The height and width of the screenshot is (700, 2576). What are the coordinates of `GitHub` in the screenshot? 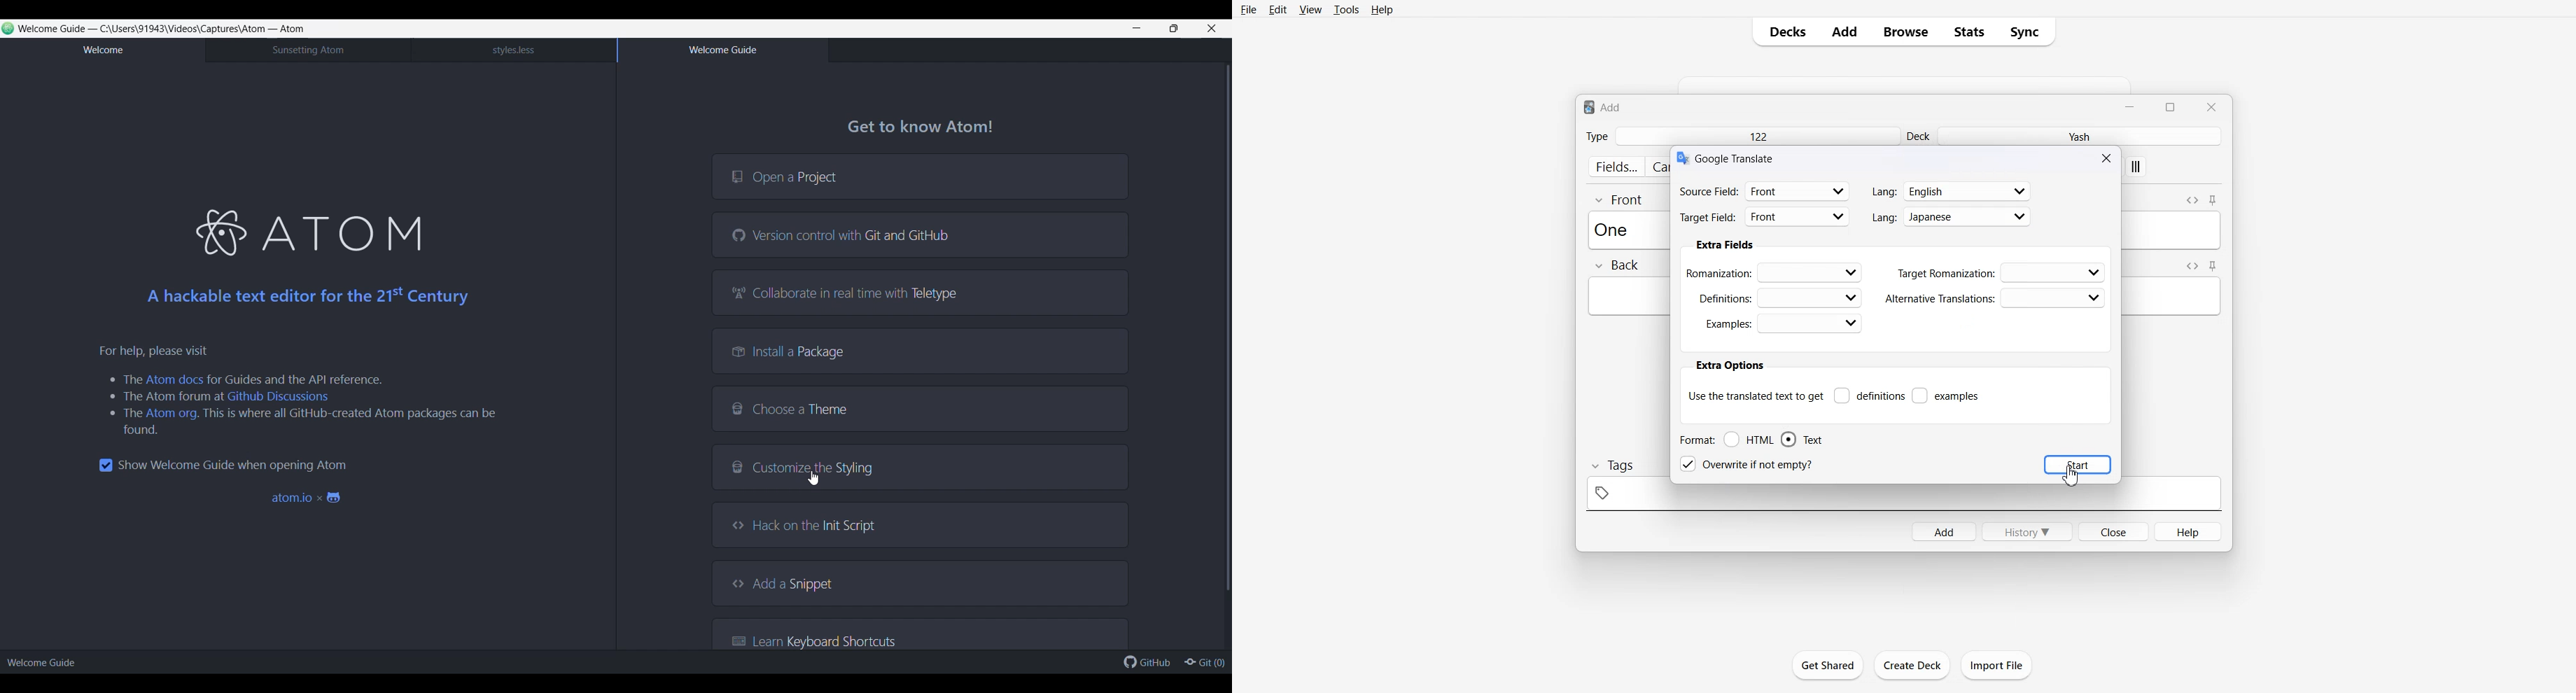 It's located at (1147, 661).